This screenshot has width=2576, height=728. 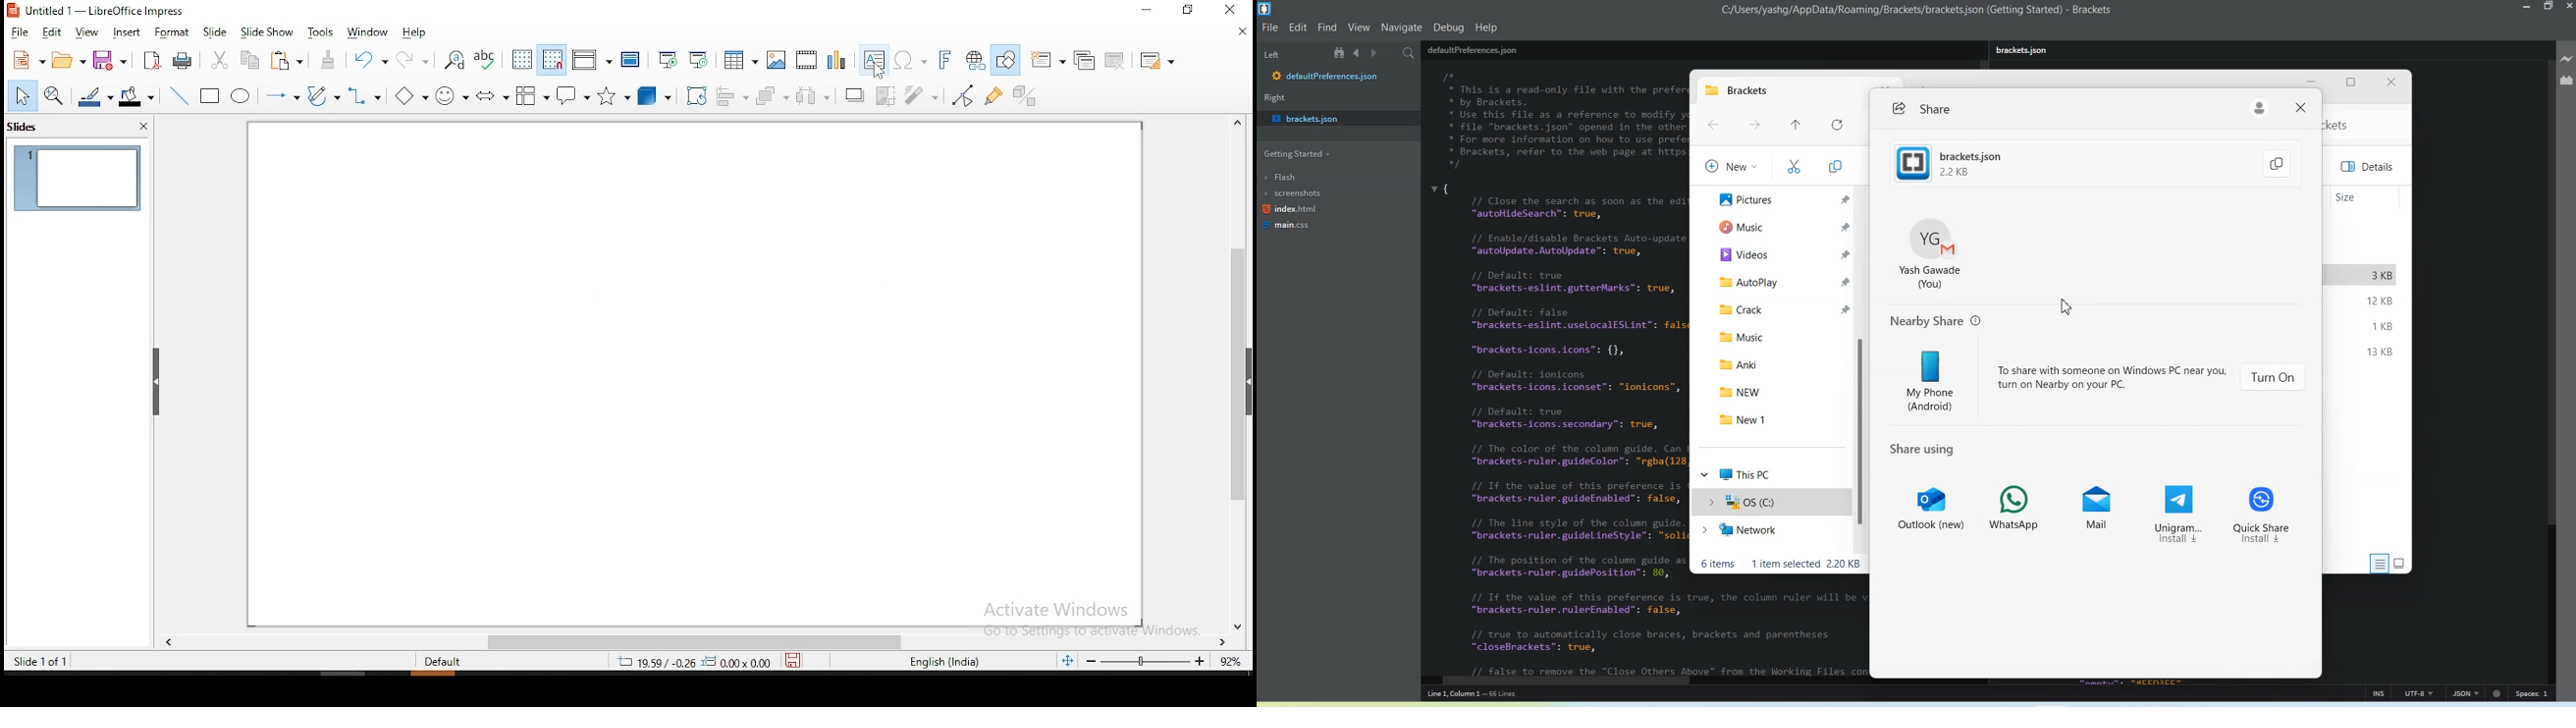 I want to click on close, so click(x=1242, y=35).